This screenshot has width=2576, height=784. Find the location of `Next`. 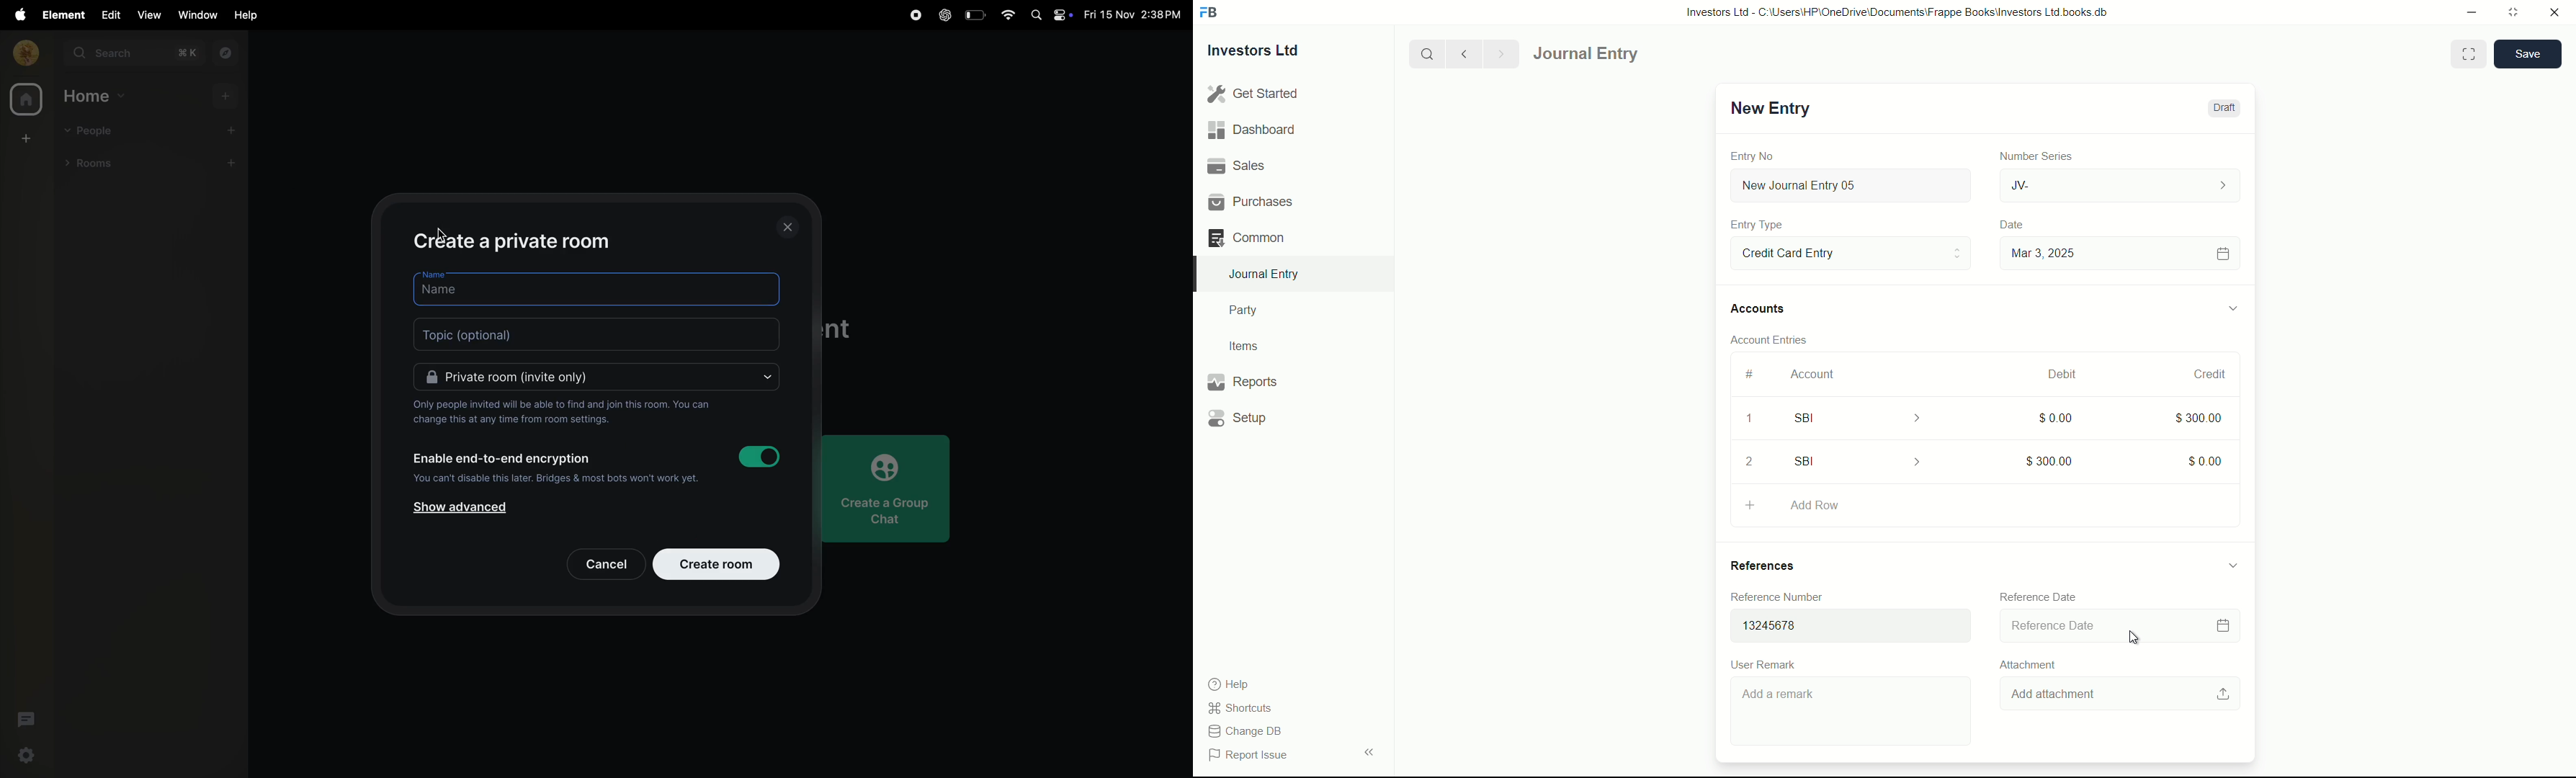

Next is located at coordinates (1498, 53).